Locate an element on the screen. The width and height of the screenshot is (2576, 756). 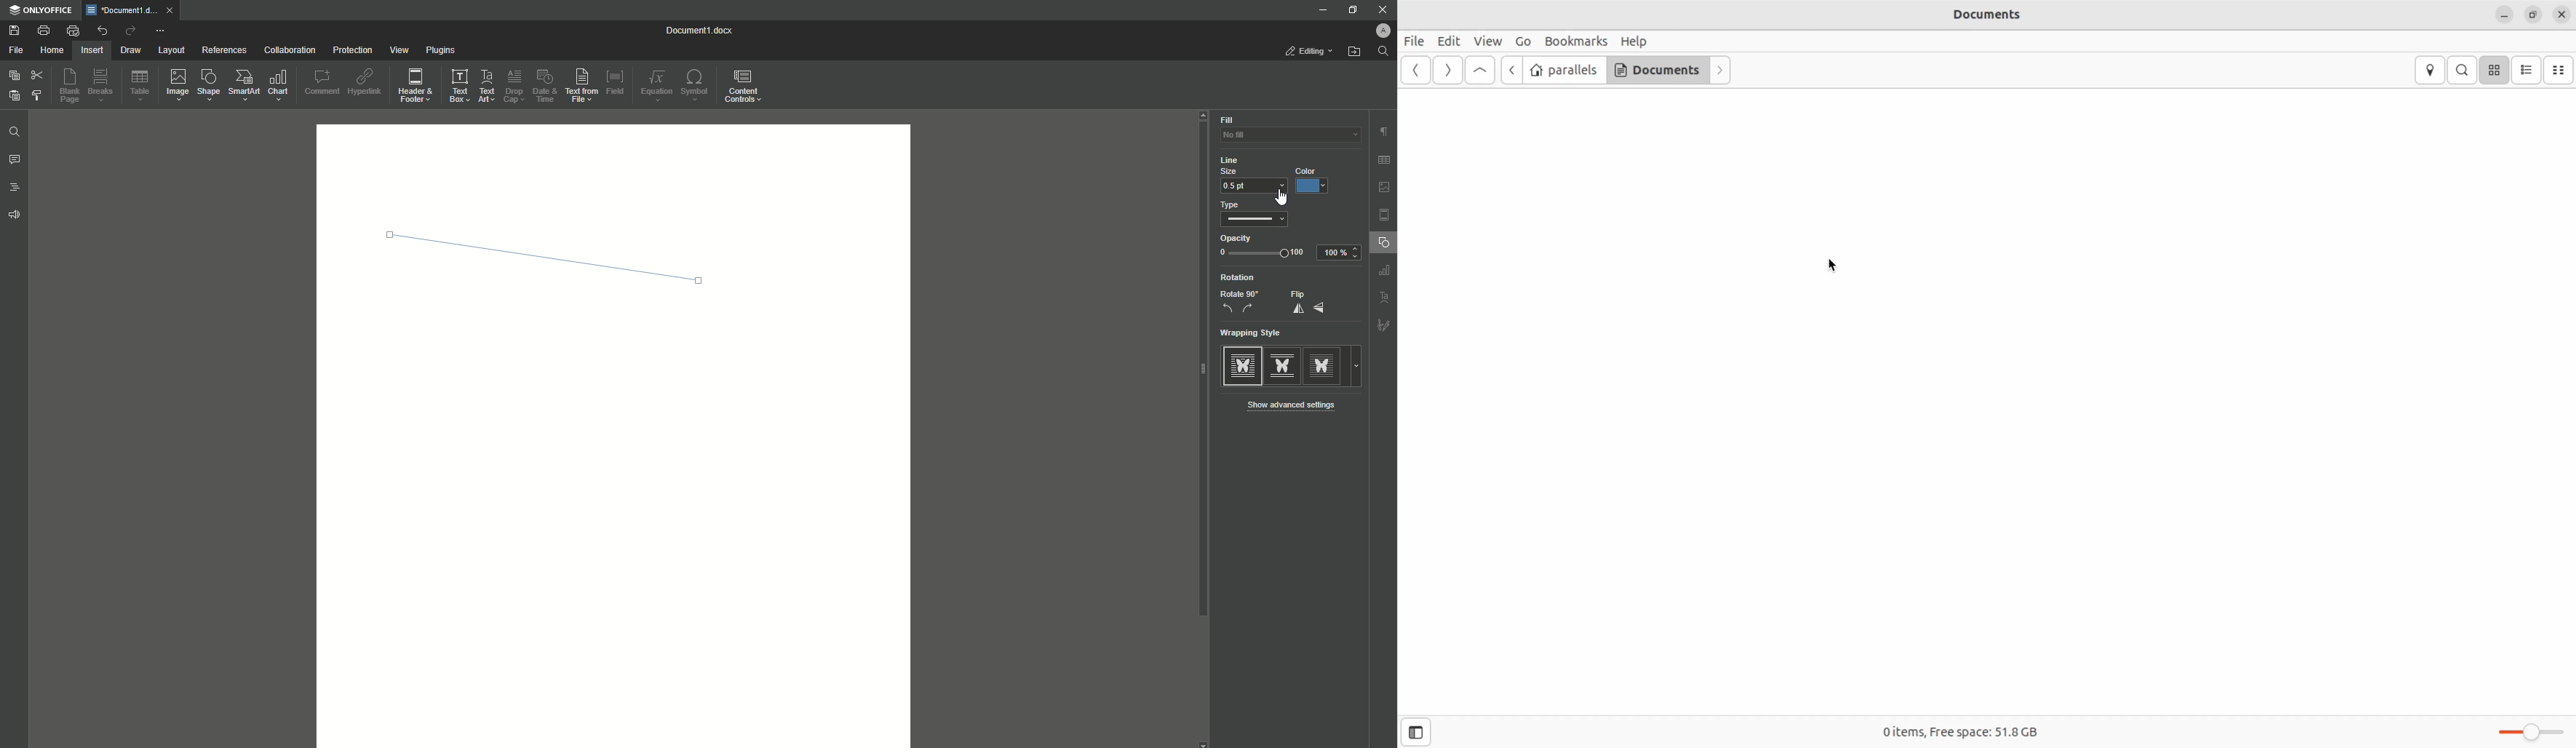
Line is located at coordinates (554, 261).